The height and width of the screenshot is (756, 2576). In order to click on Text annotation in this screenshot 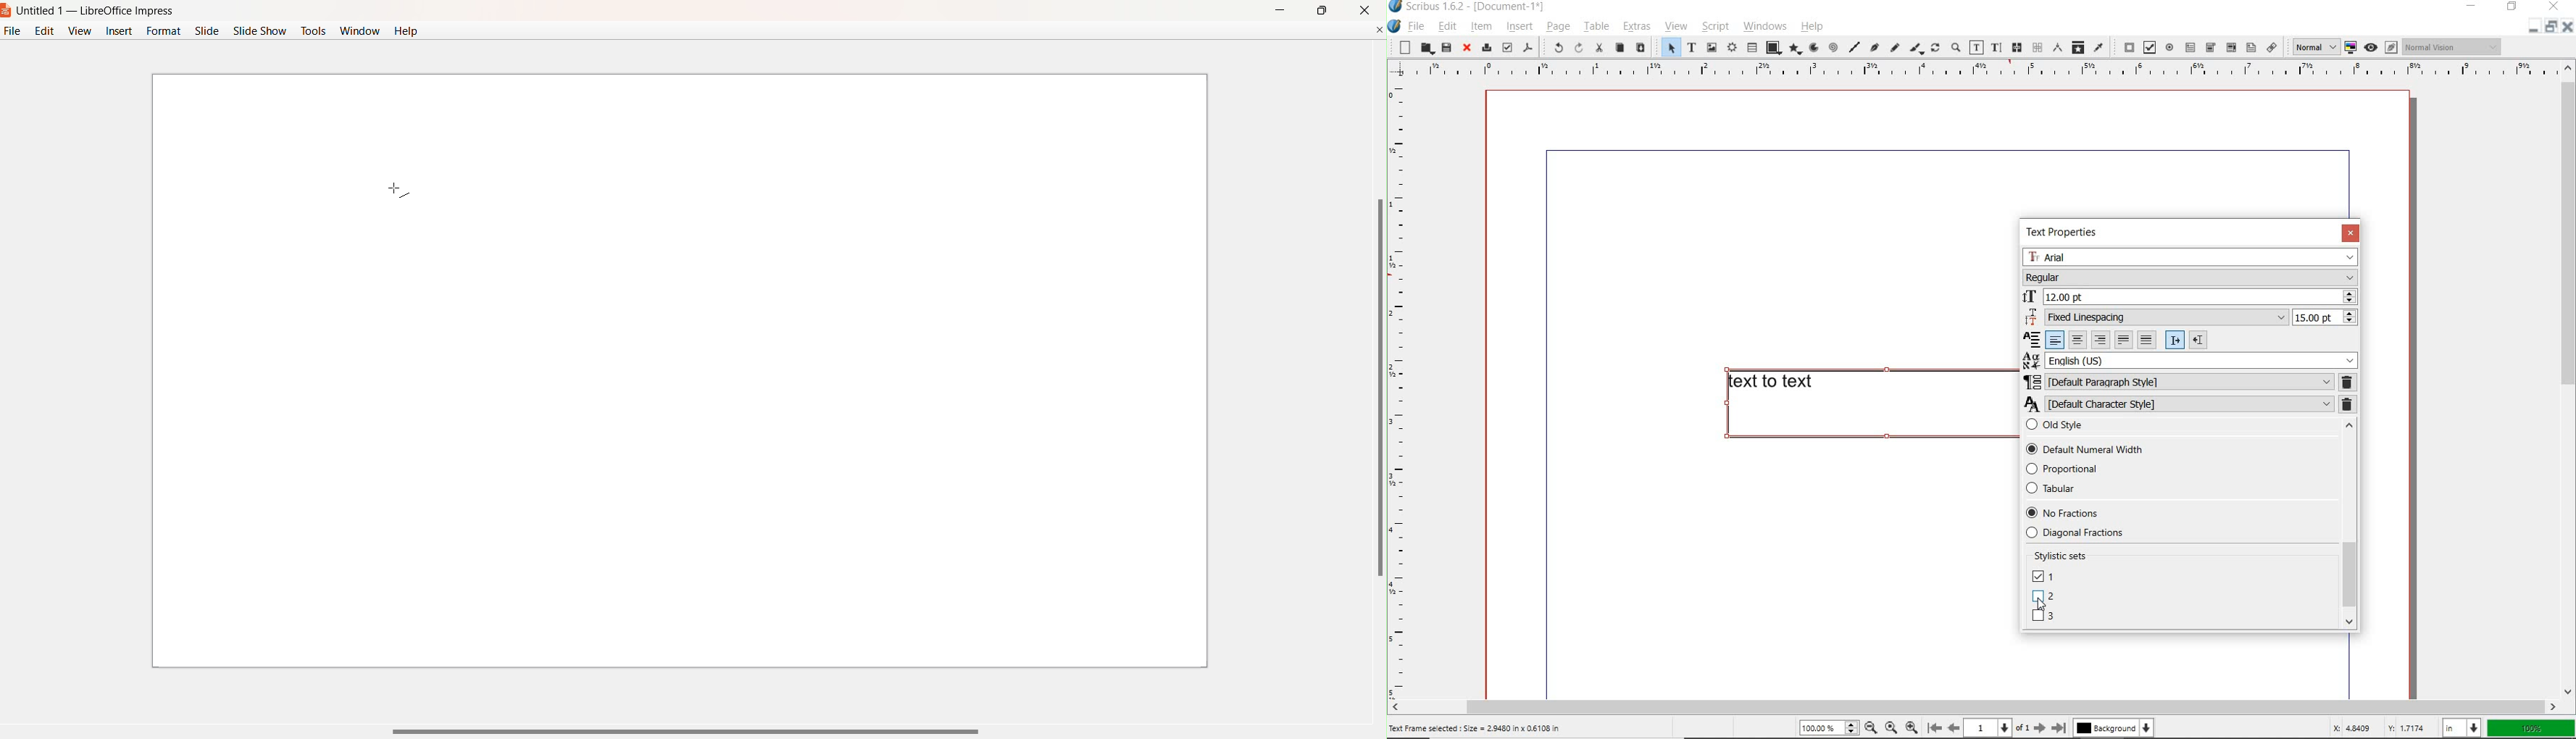, I will do `click(2251, 49)`.